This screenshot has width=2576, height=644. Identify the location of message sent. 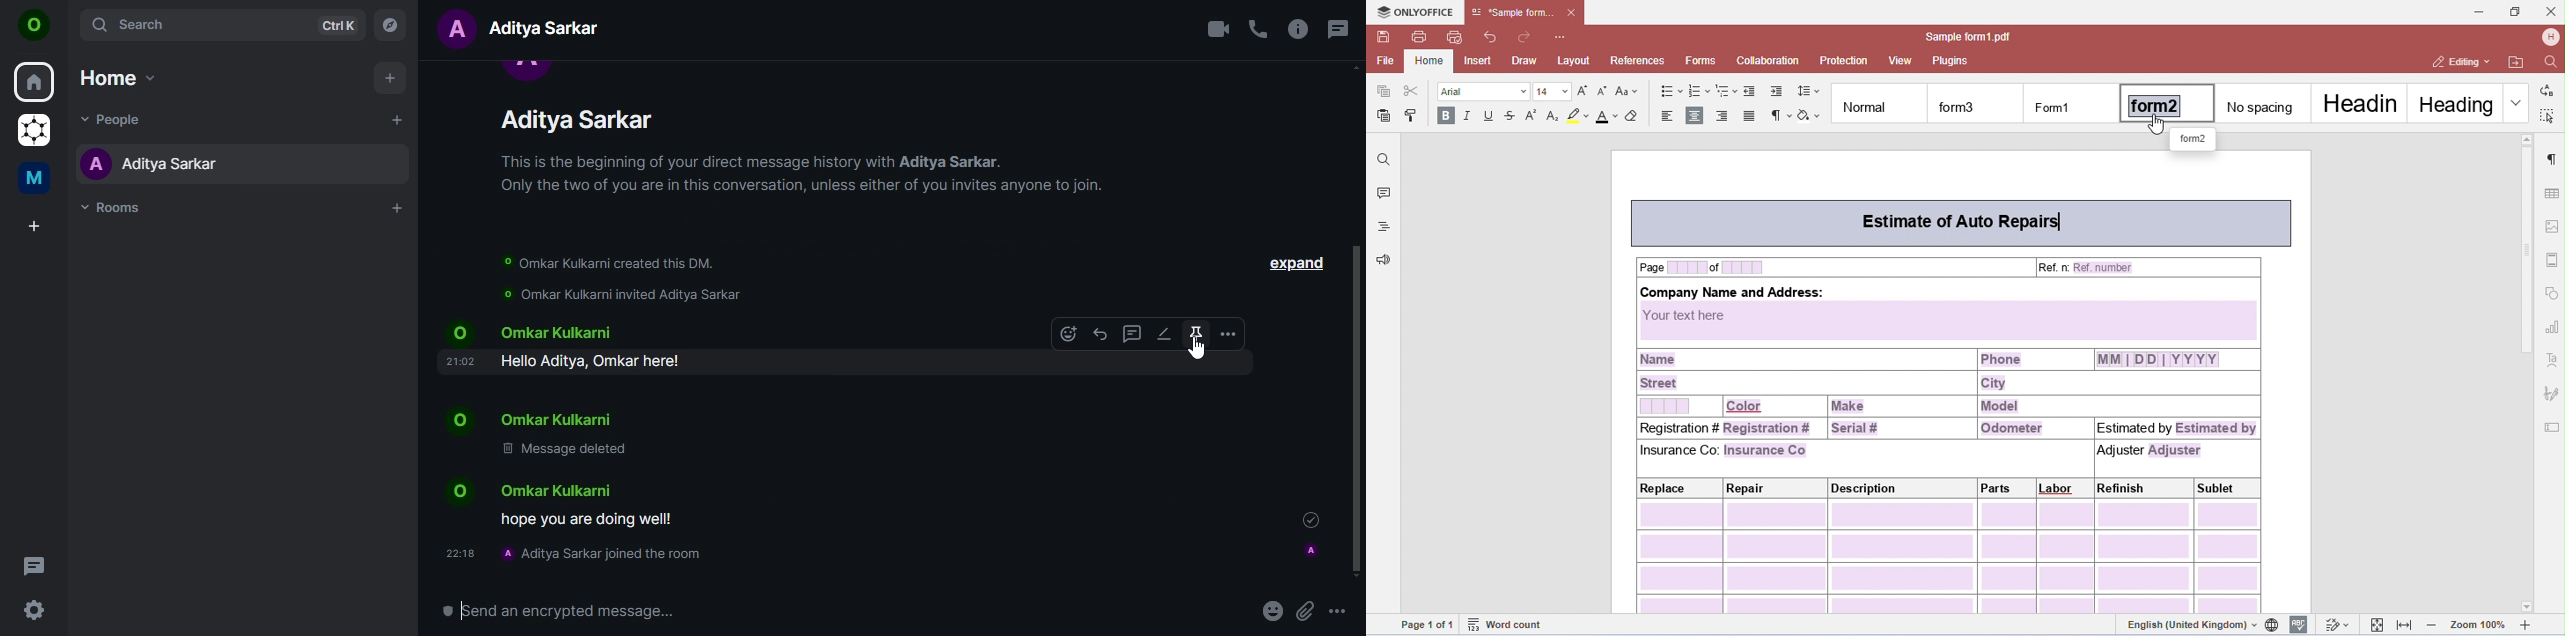
(1317, 520).